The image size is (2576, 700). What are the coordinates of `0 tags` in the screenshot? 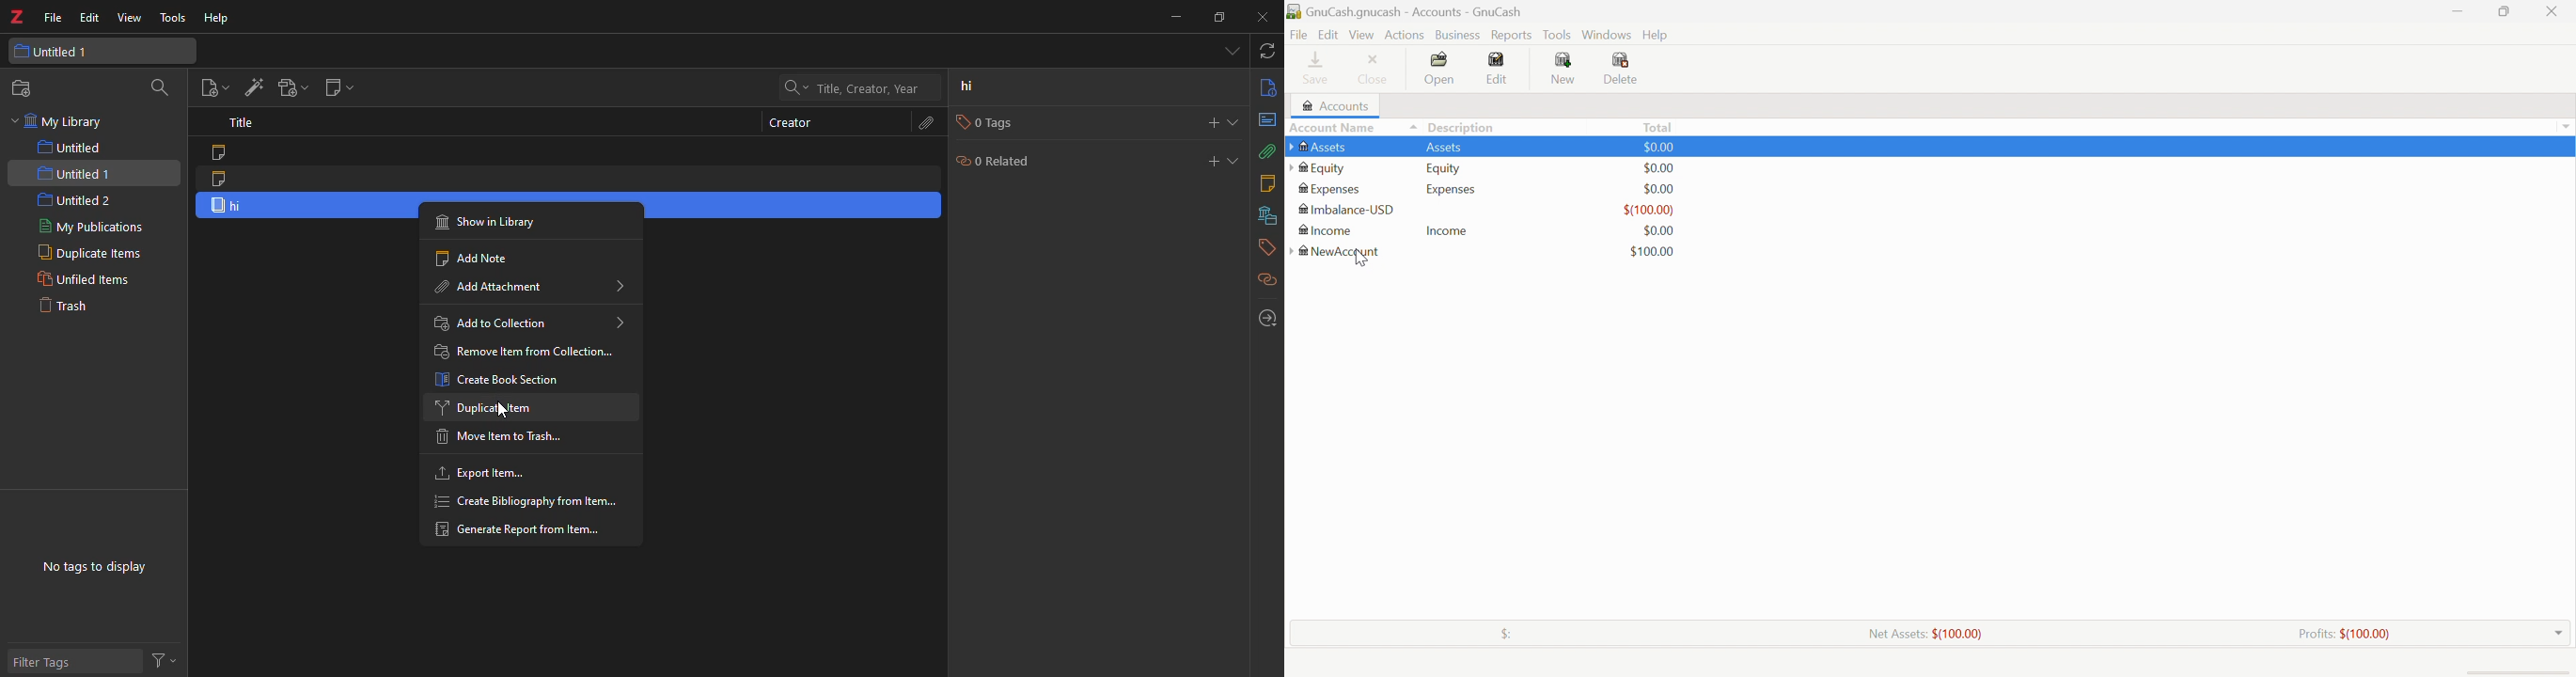 It's located at (989, 123).